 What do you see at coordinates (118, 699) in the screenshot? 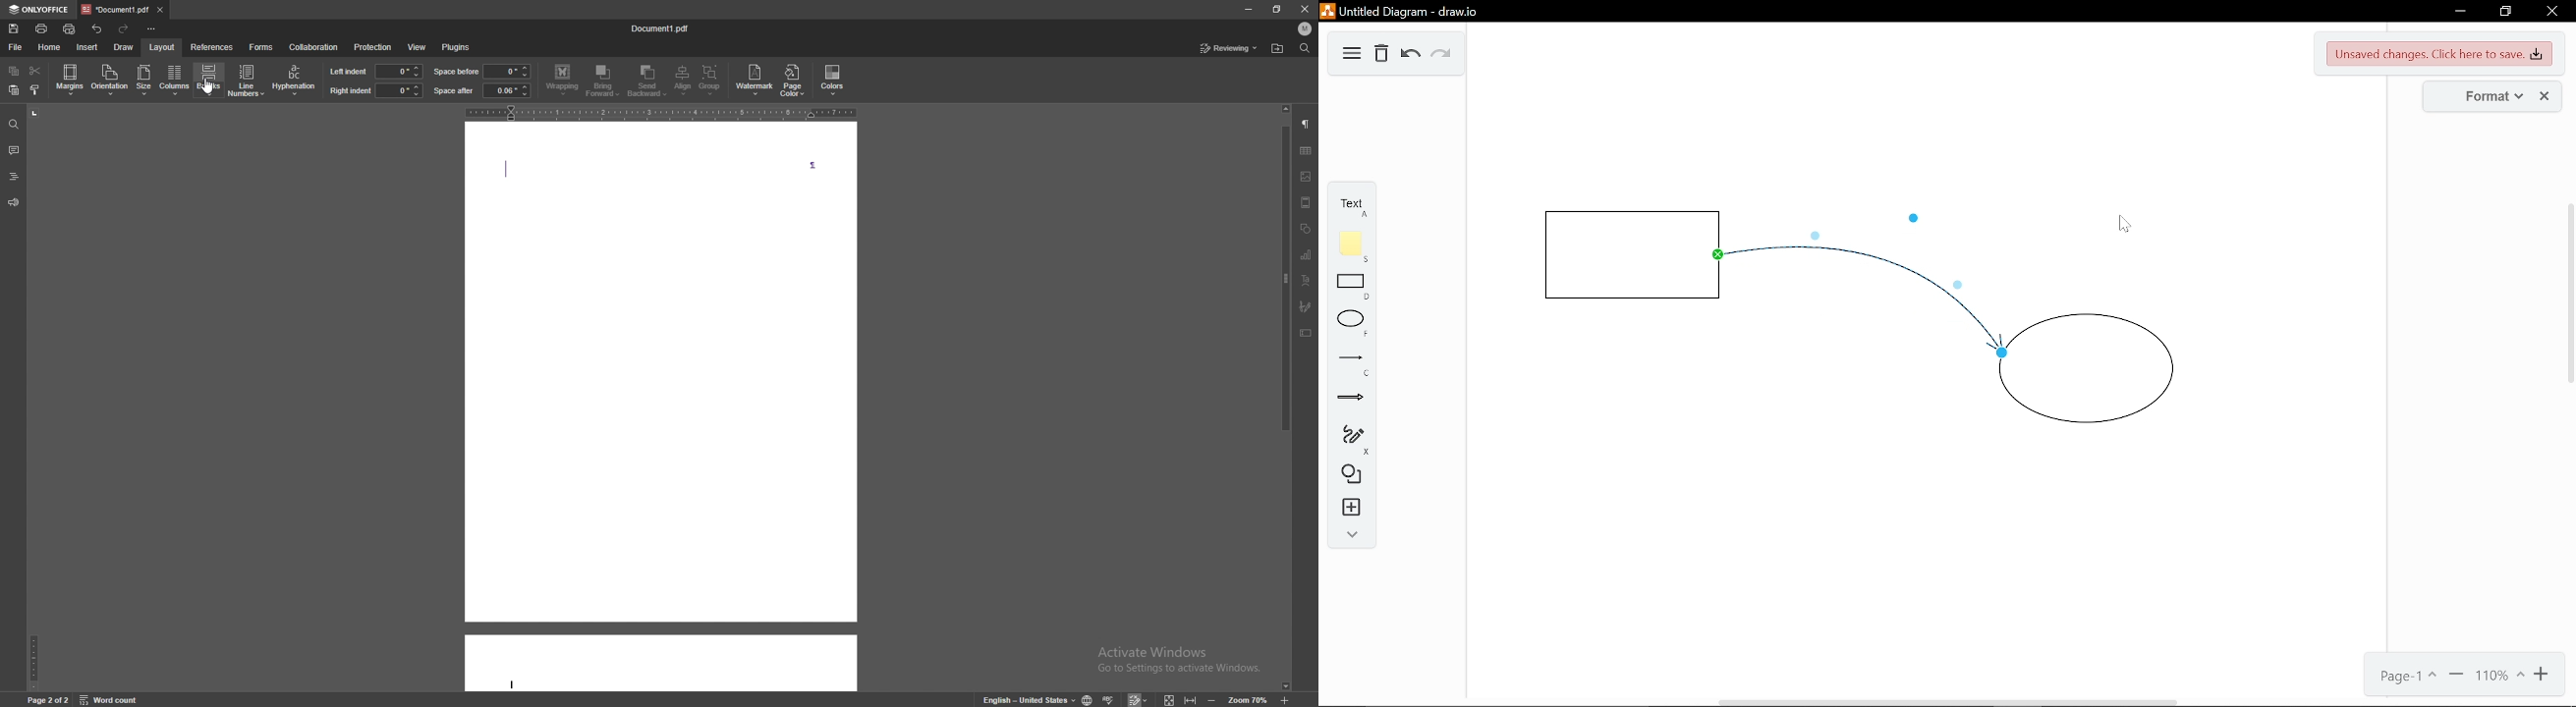
I see `Word count` at bounding box center [118, 699].